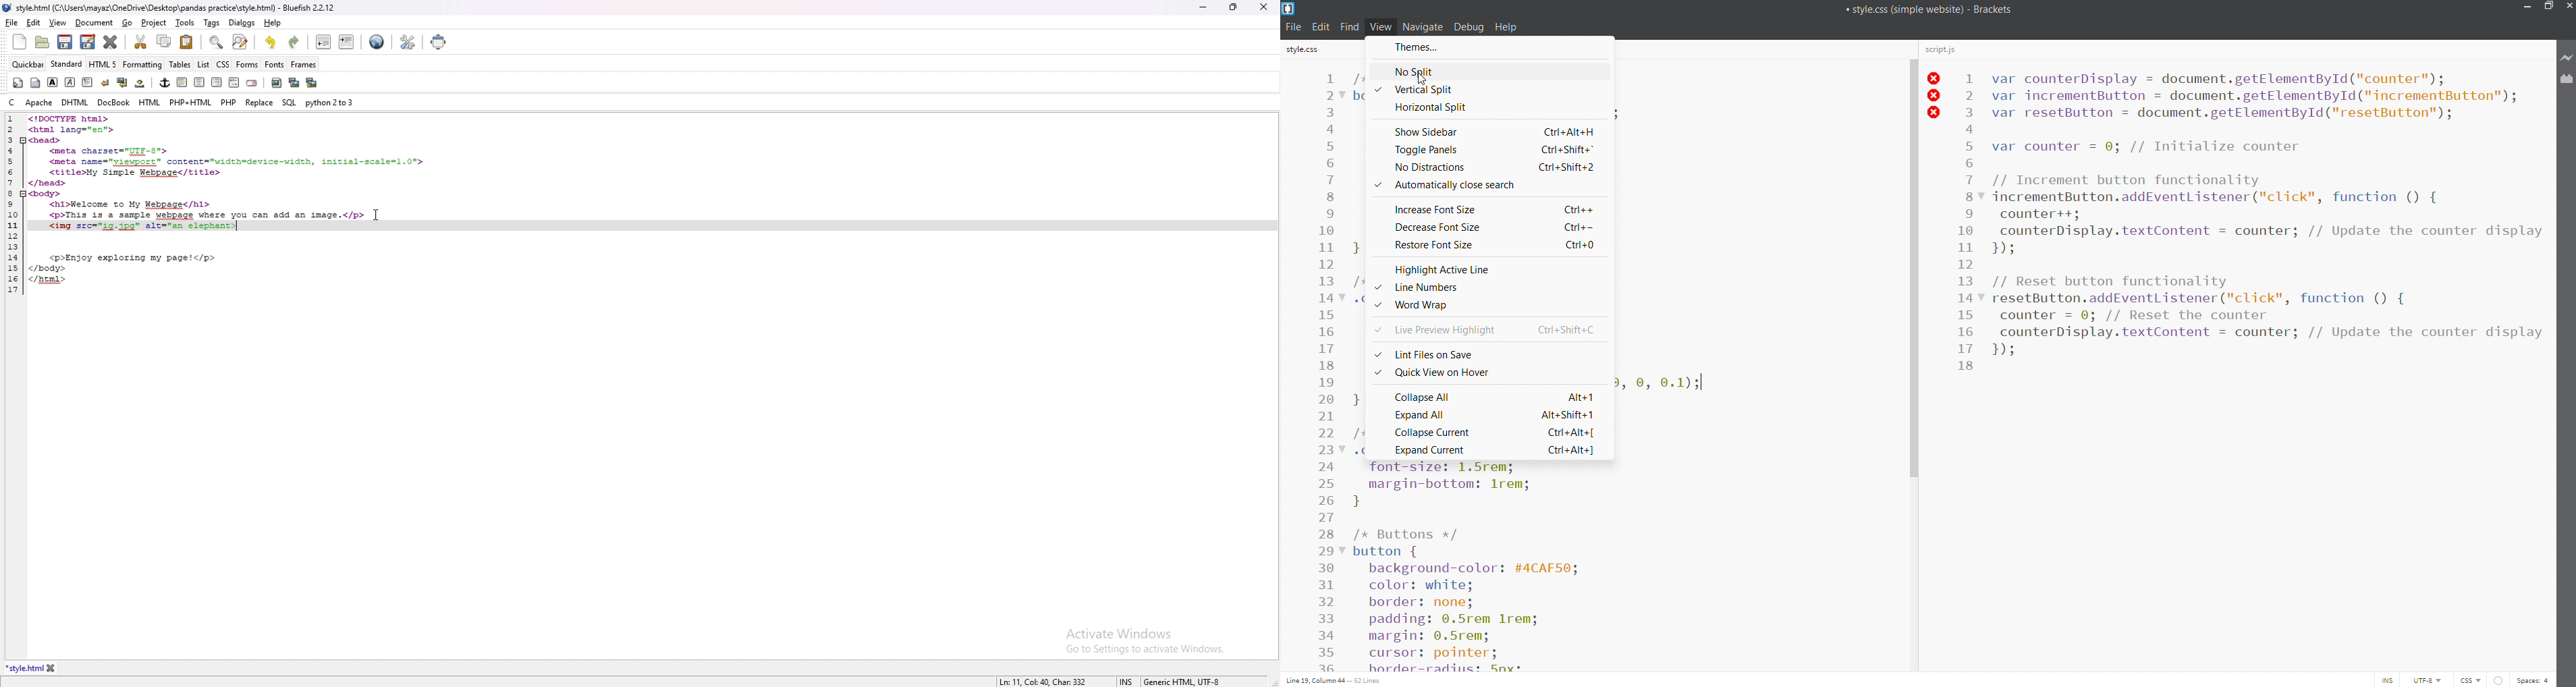 This screenshot has width=2576, height=700. What do you see at coordinates (110, 151) in the screenshot?
I see `<meta charset="UIF-8">` at bounding box center [110, 151].